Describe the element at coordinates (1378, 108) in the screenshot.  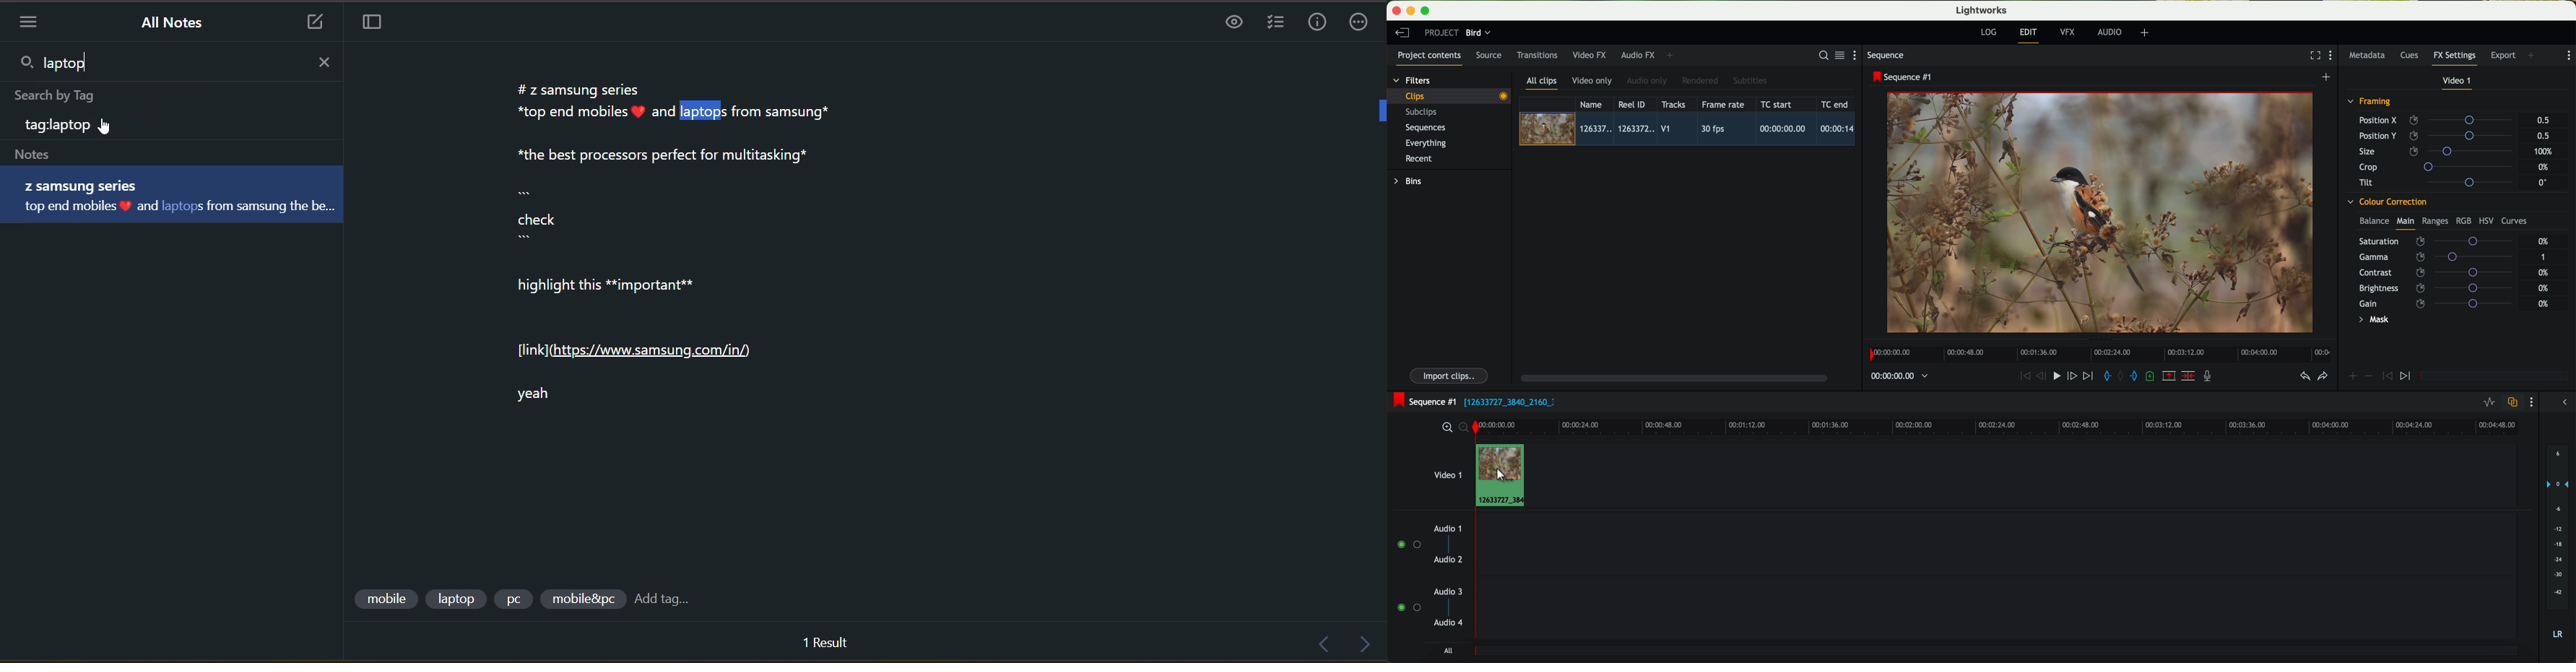
I see `text marker` at that location.